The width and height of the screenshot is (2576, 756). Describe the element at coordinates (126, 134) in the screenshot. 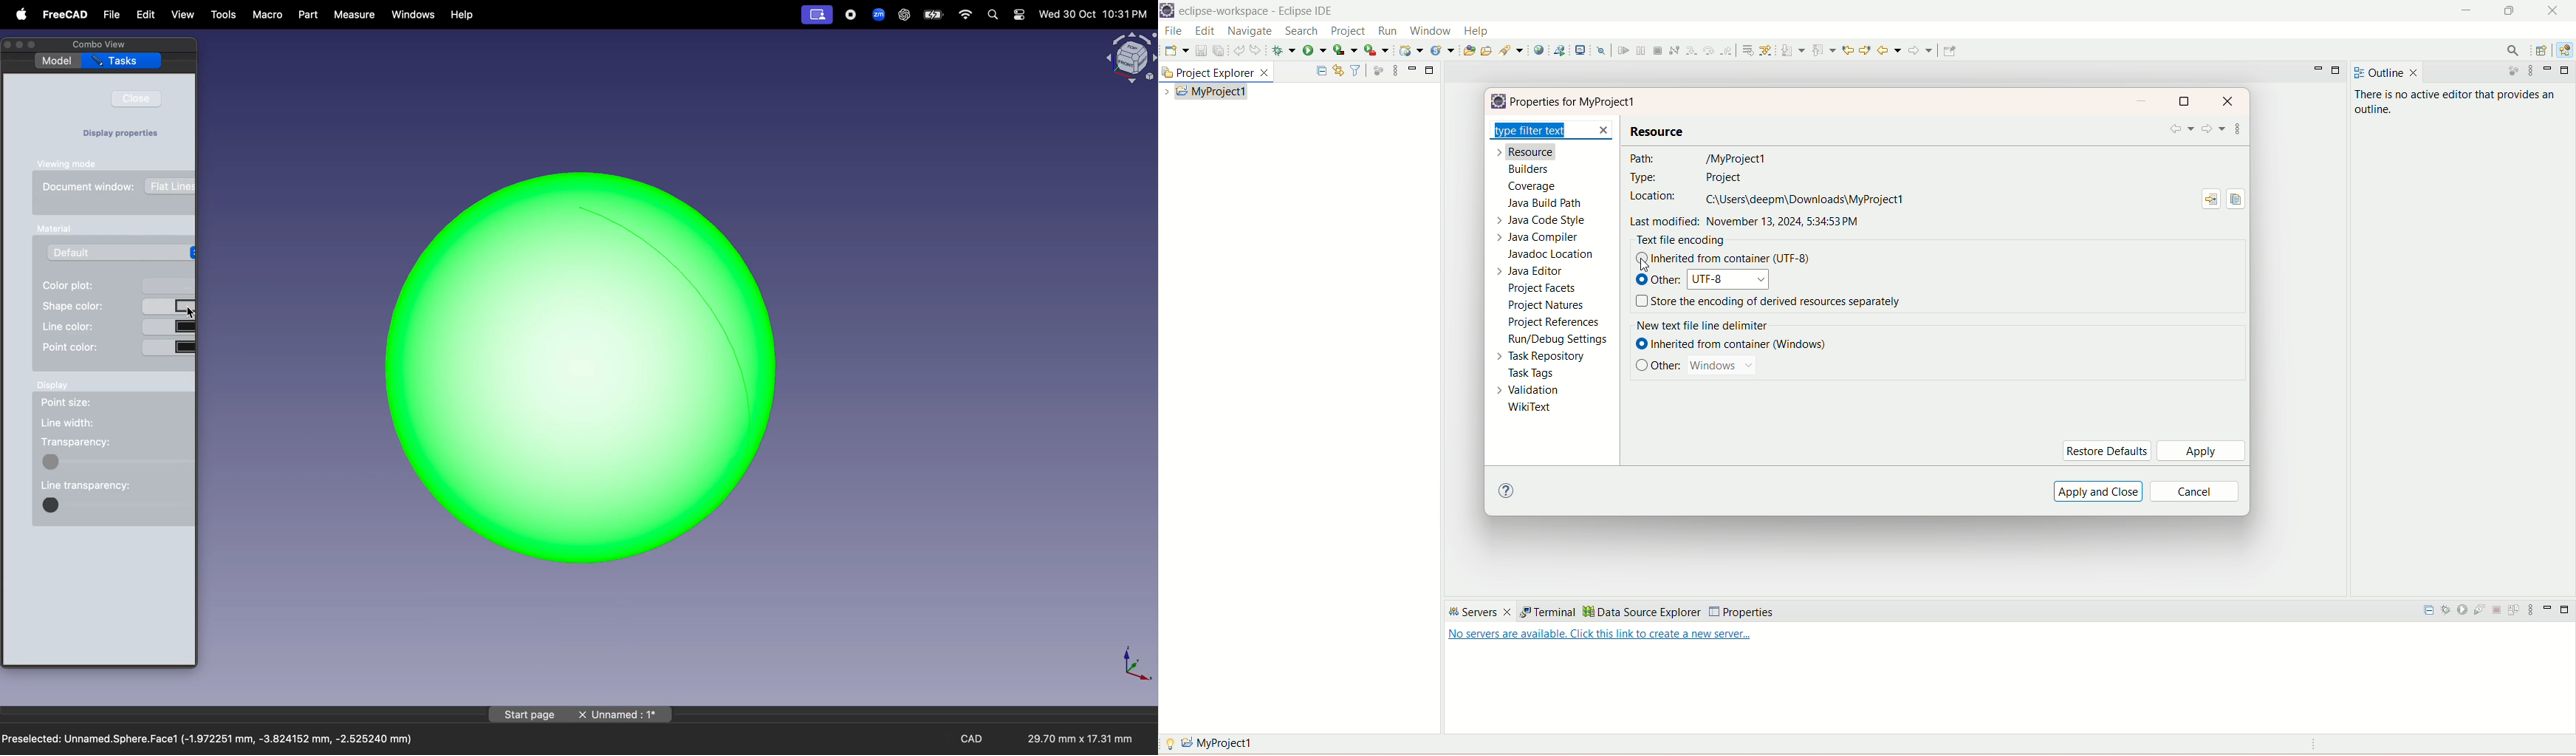

I see `Display properties` at that location.